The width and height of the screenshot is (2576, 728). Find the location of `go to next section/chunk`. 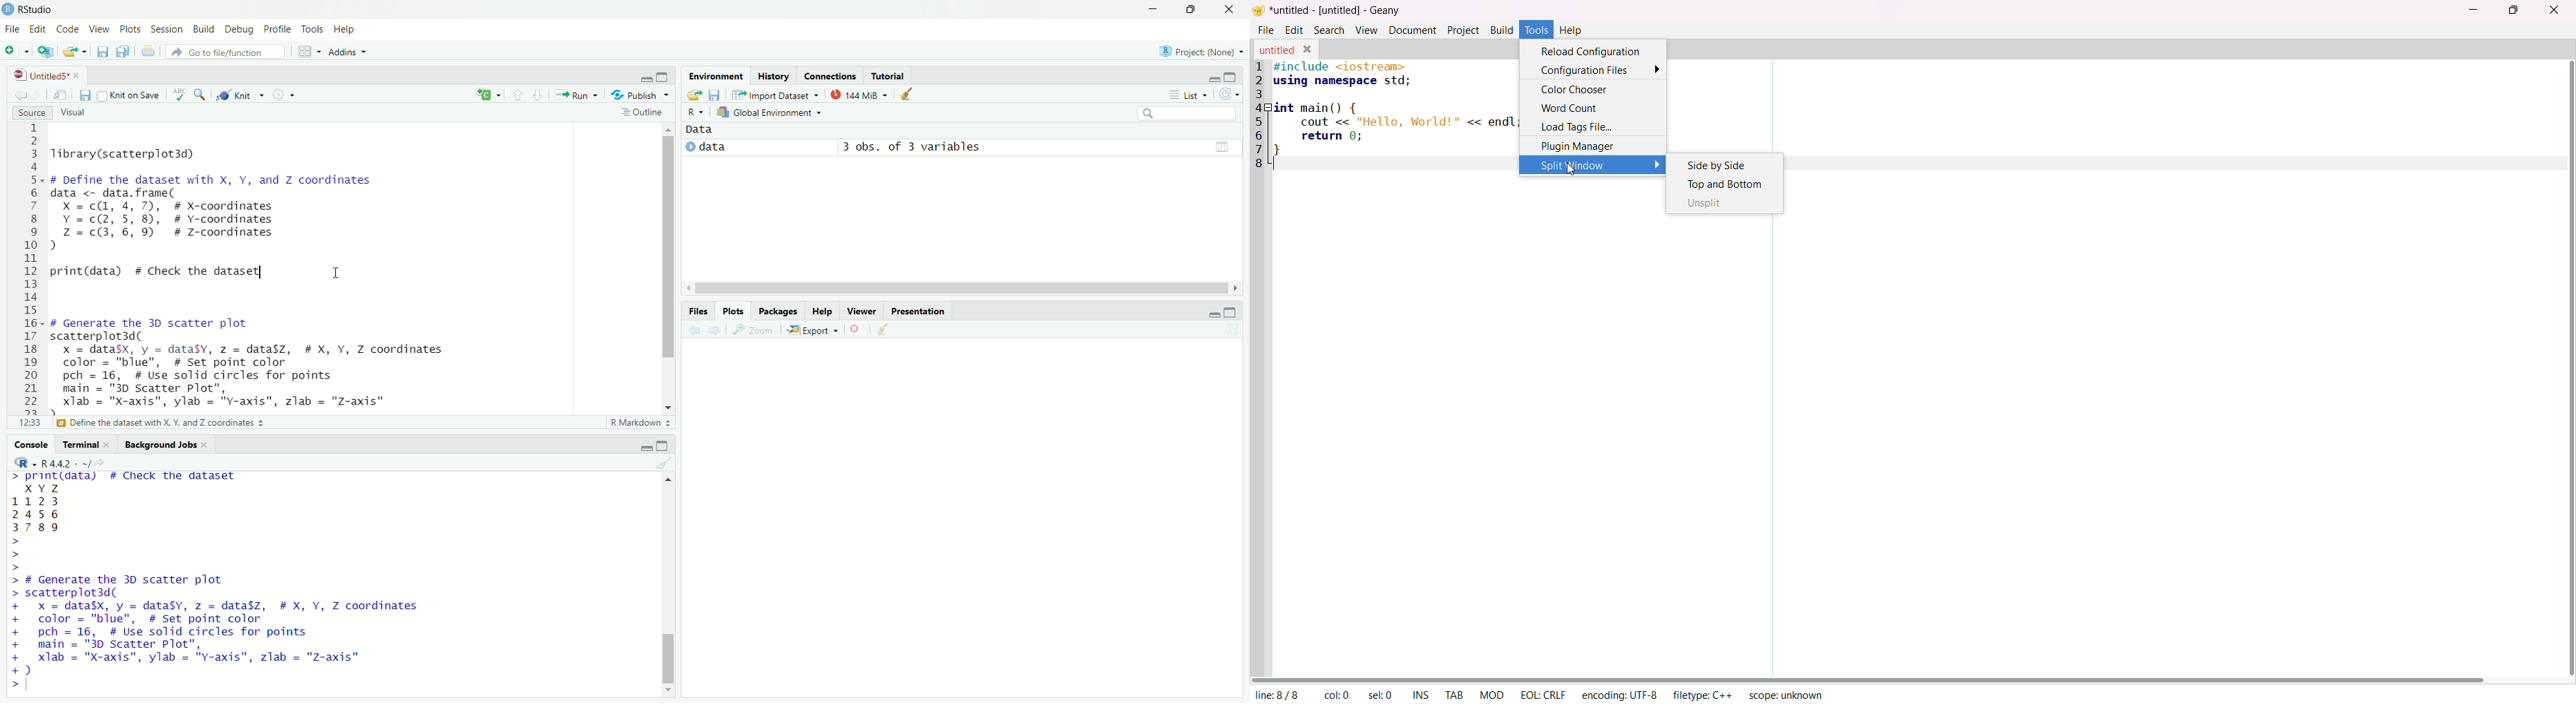

go to next section/chunk is located at coordinates (540, 98).